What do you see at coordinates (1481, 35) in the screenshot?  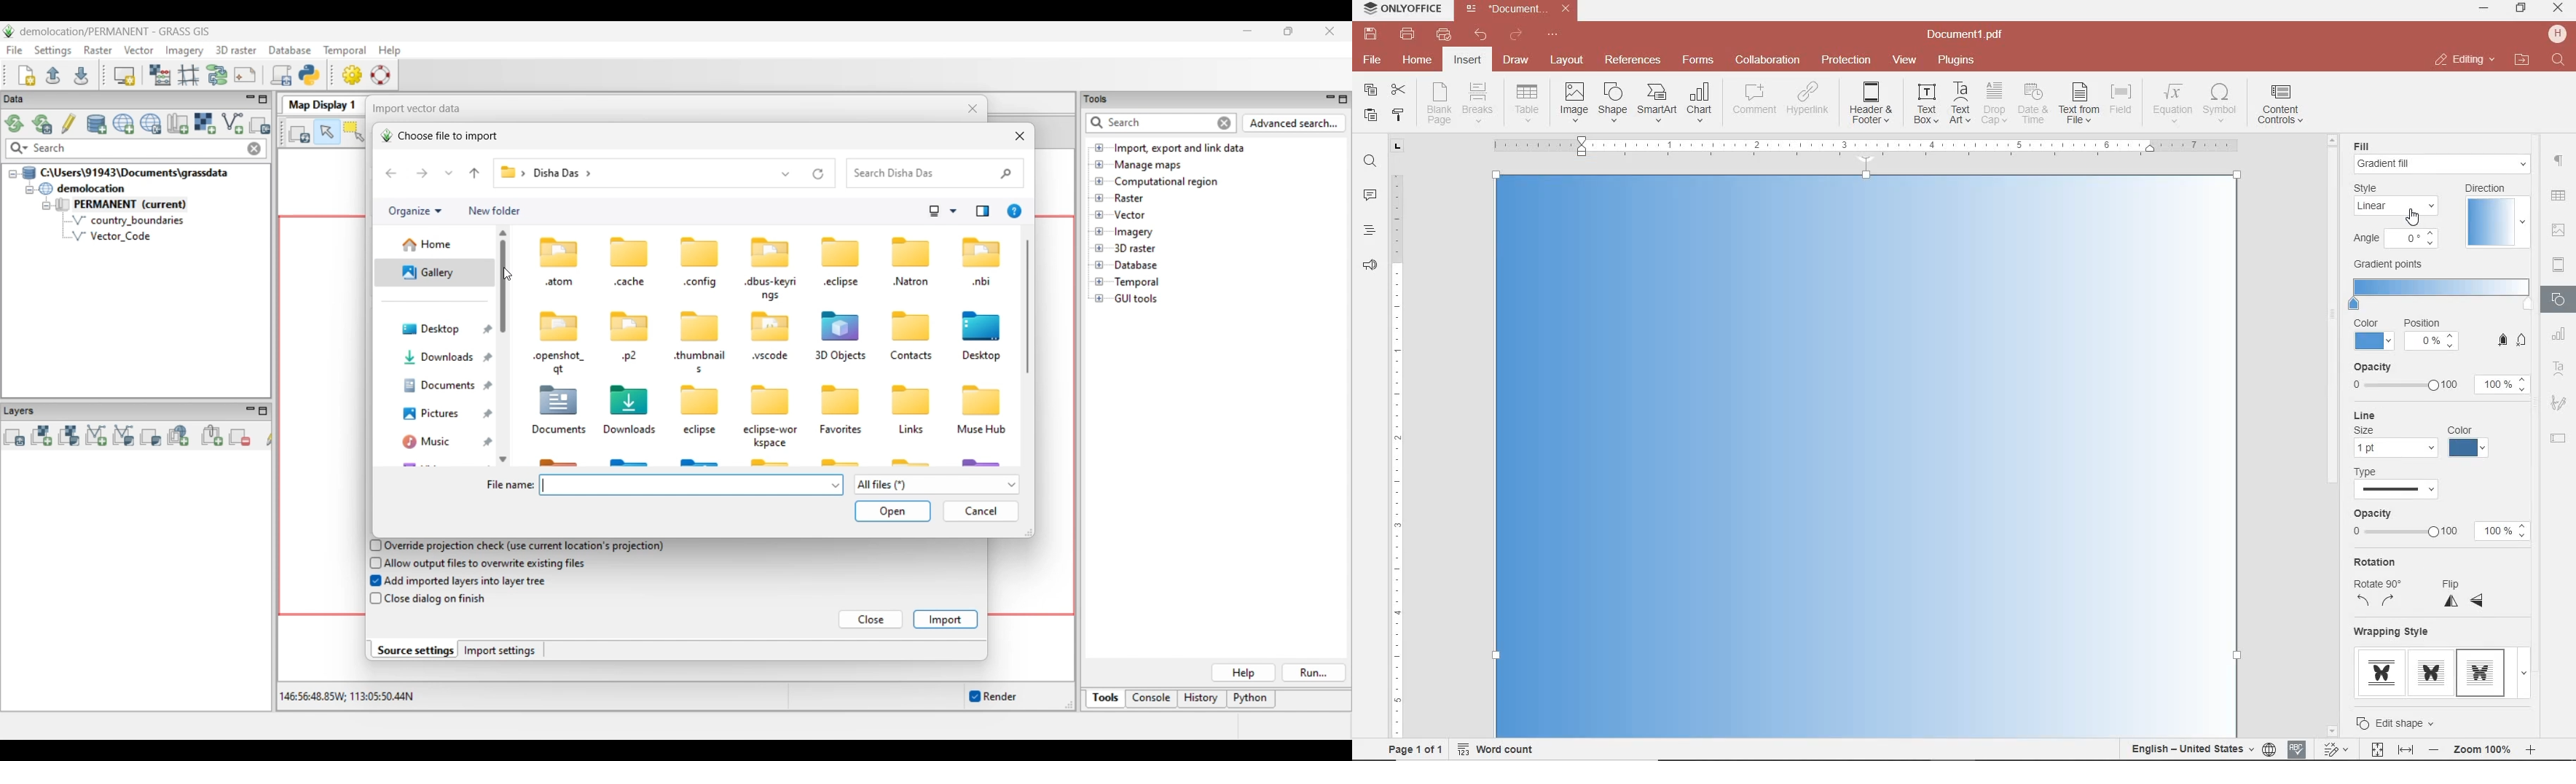 I see `undo` at bounding box center [1481, 35].